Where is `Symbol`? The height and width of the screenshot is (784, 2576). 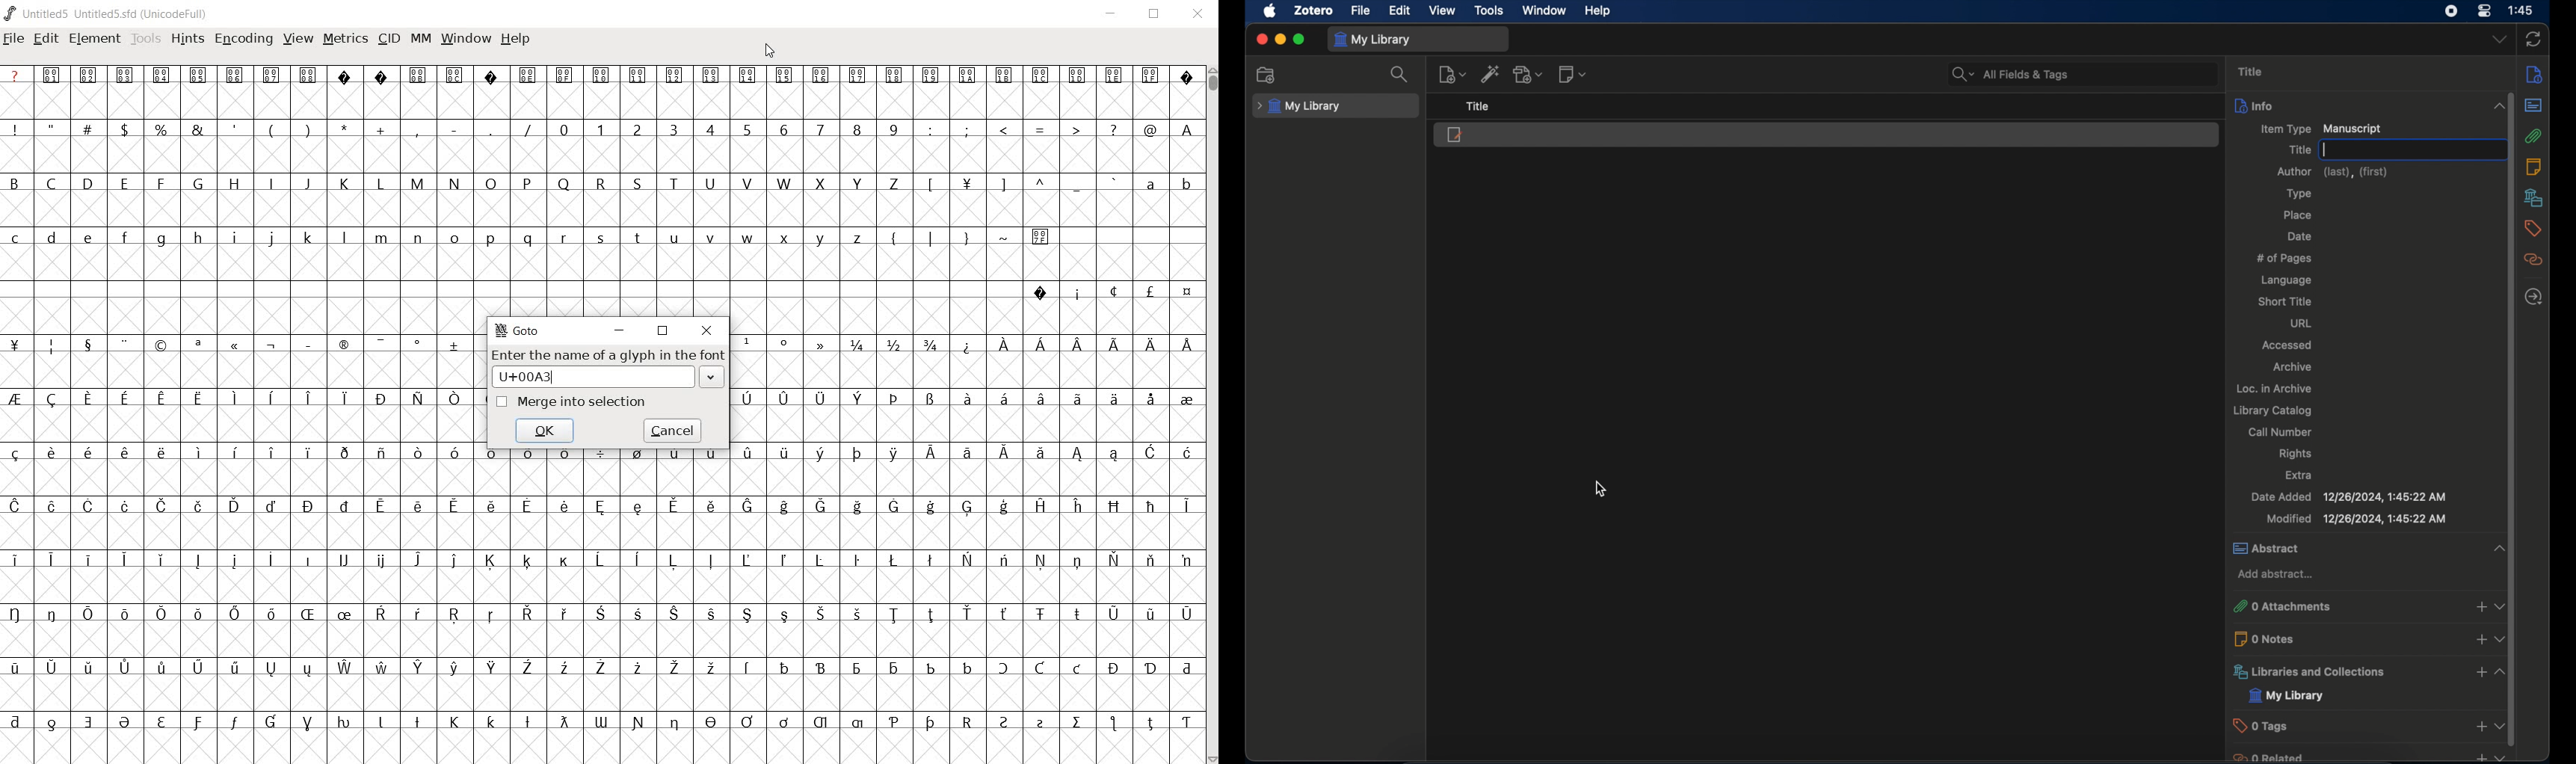 Symbol is located at coordinates (967, 721).